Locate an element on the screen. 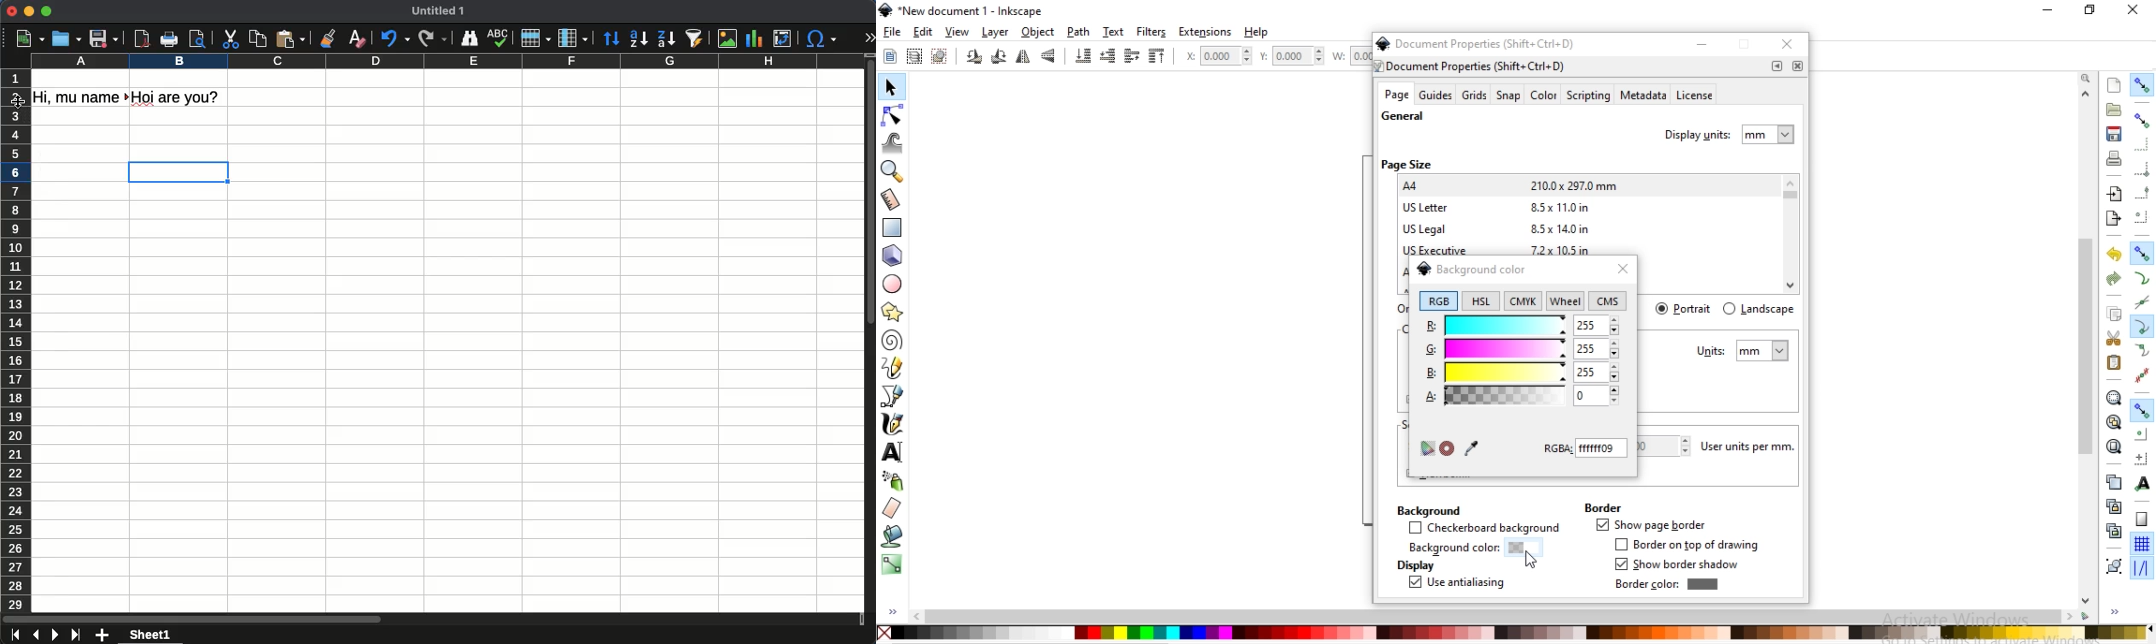  scroll is located at coordinates (871, 334).